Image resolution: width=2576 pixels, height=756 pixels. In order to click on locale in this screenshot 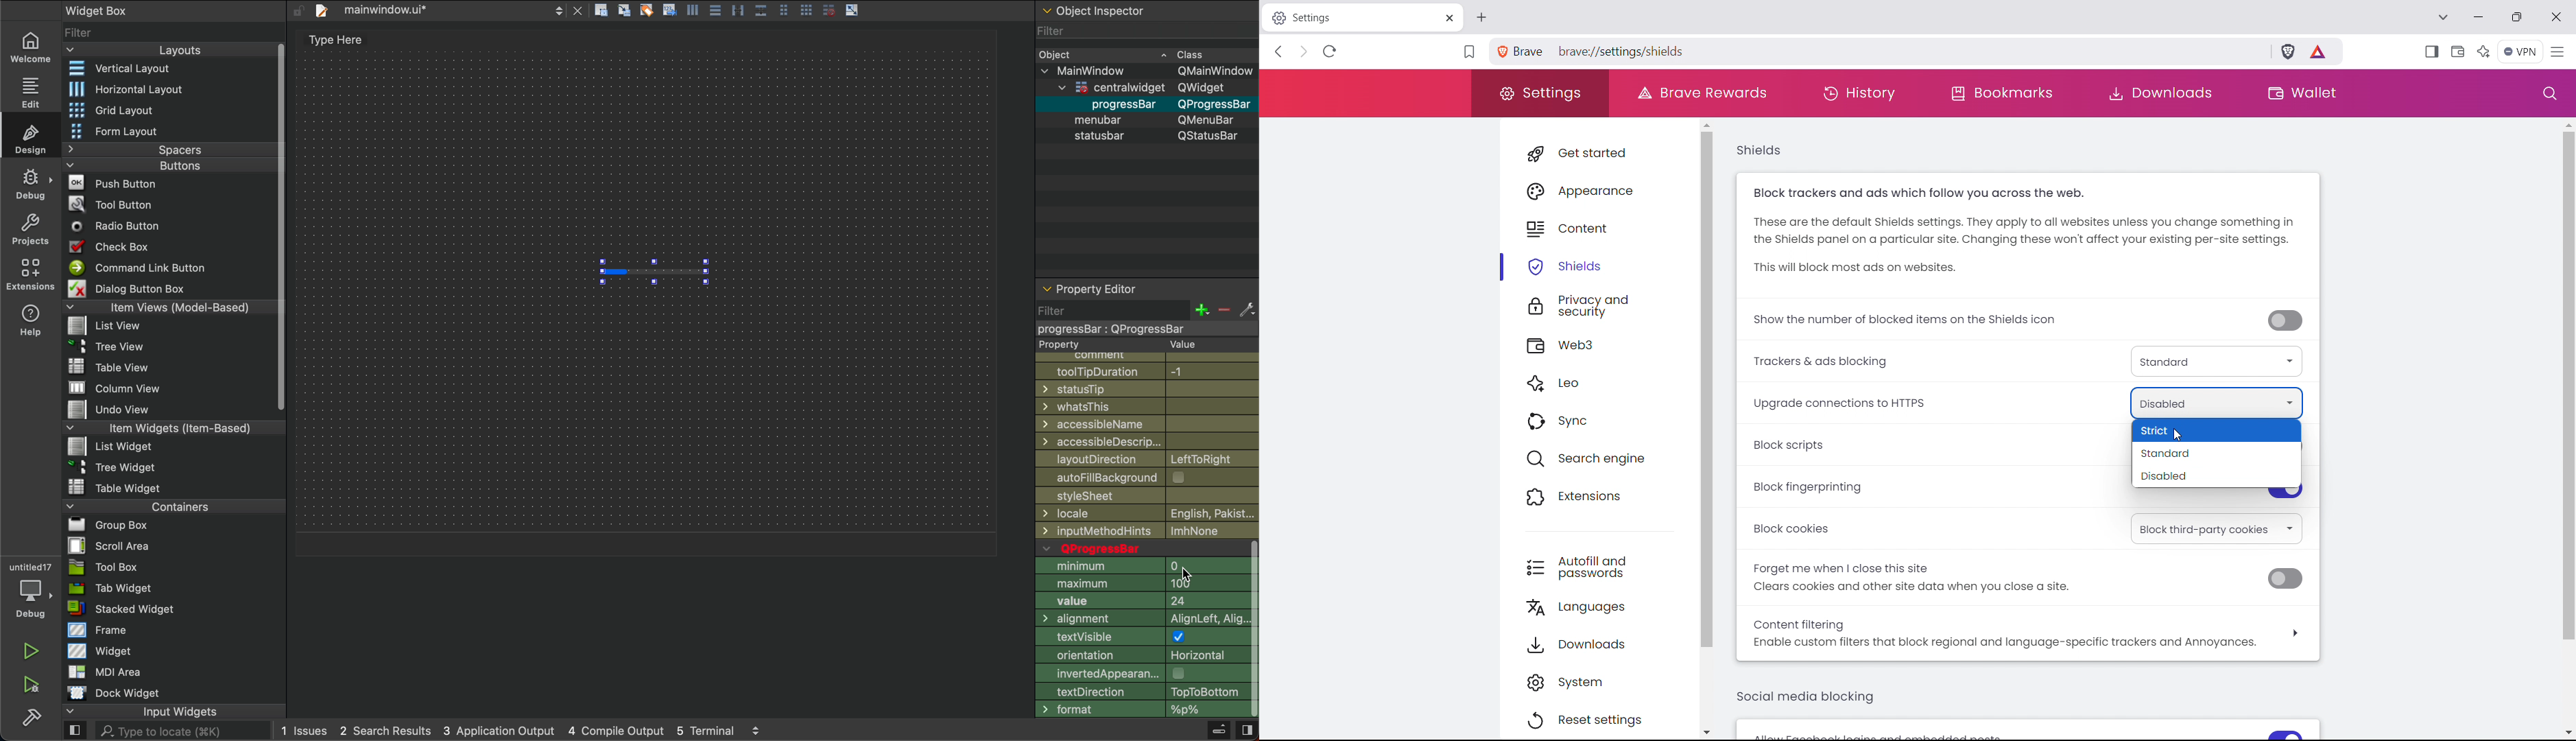, I will do `click(1147, 514)`.